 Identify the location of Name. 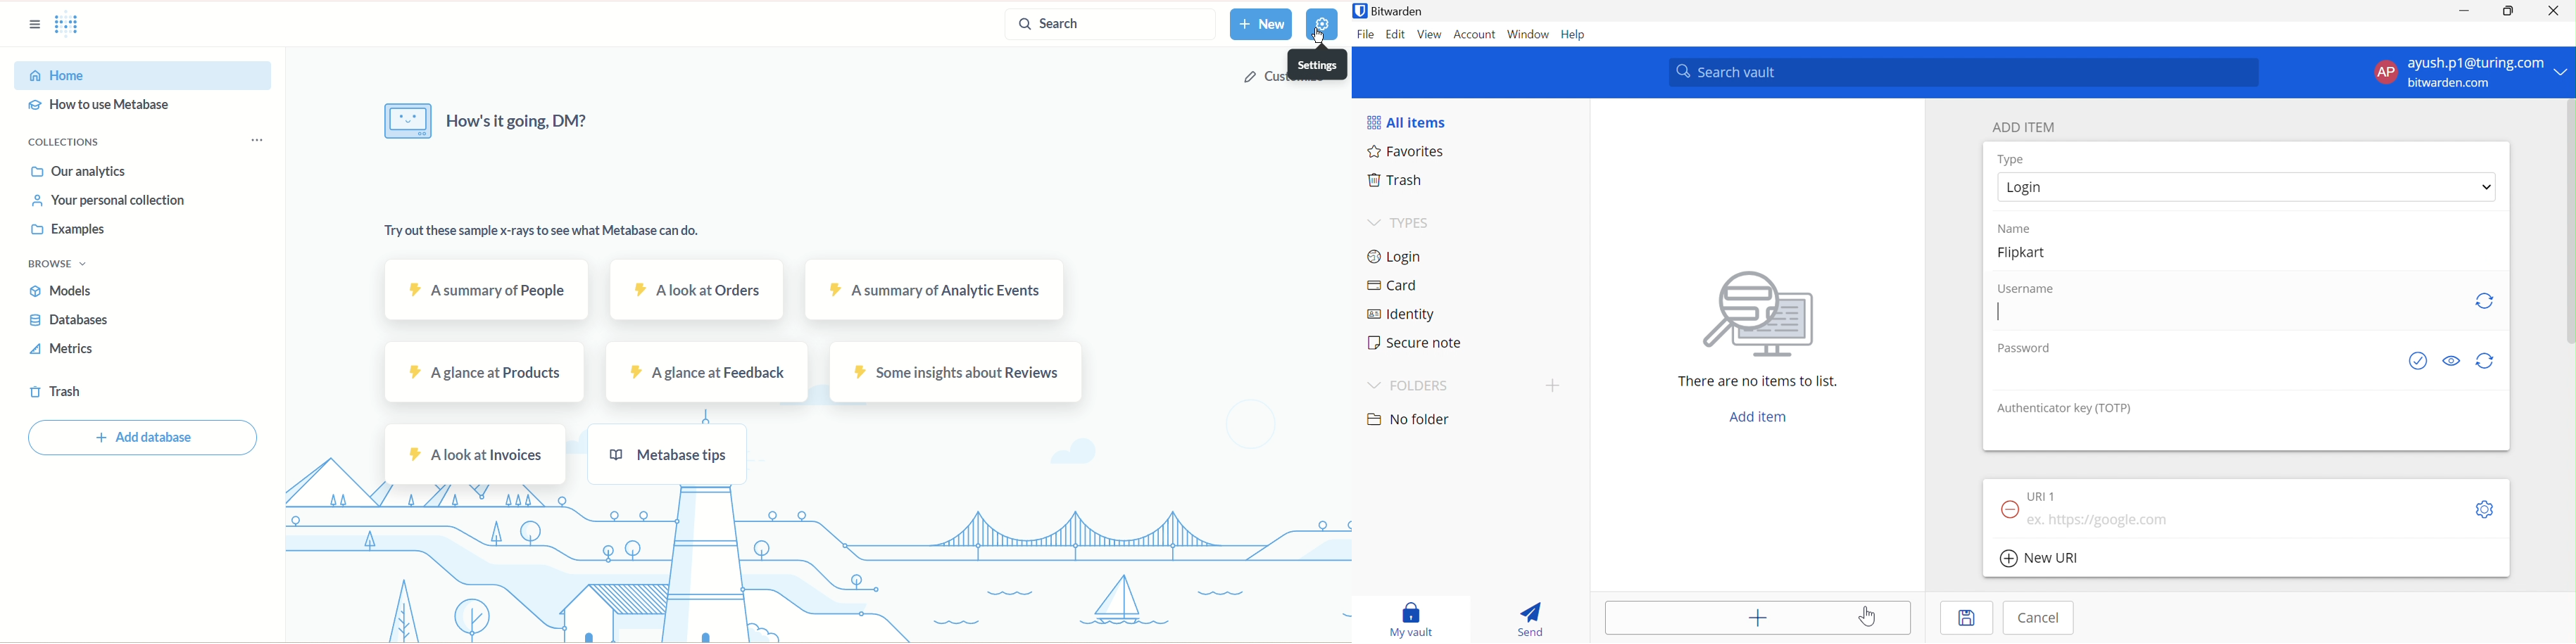
(2016, 227).